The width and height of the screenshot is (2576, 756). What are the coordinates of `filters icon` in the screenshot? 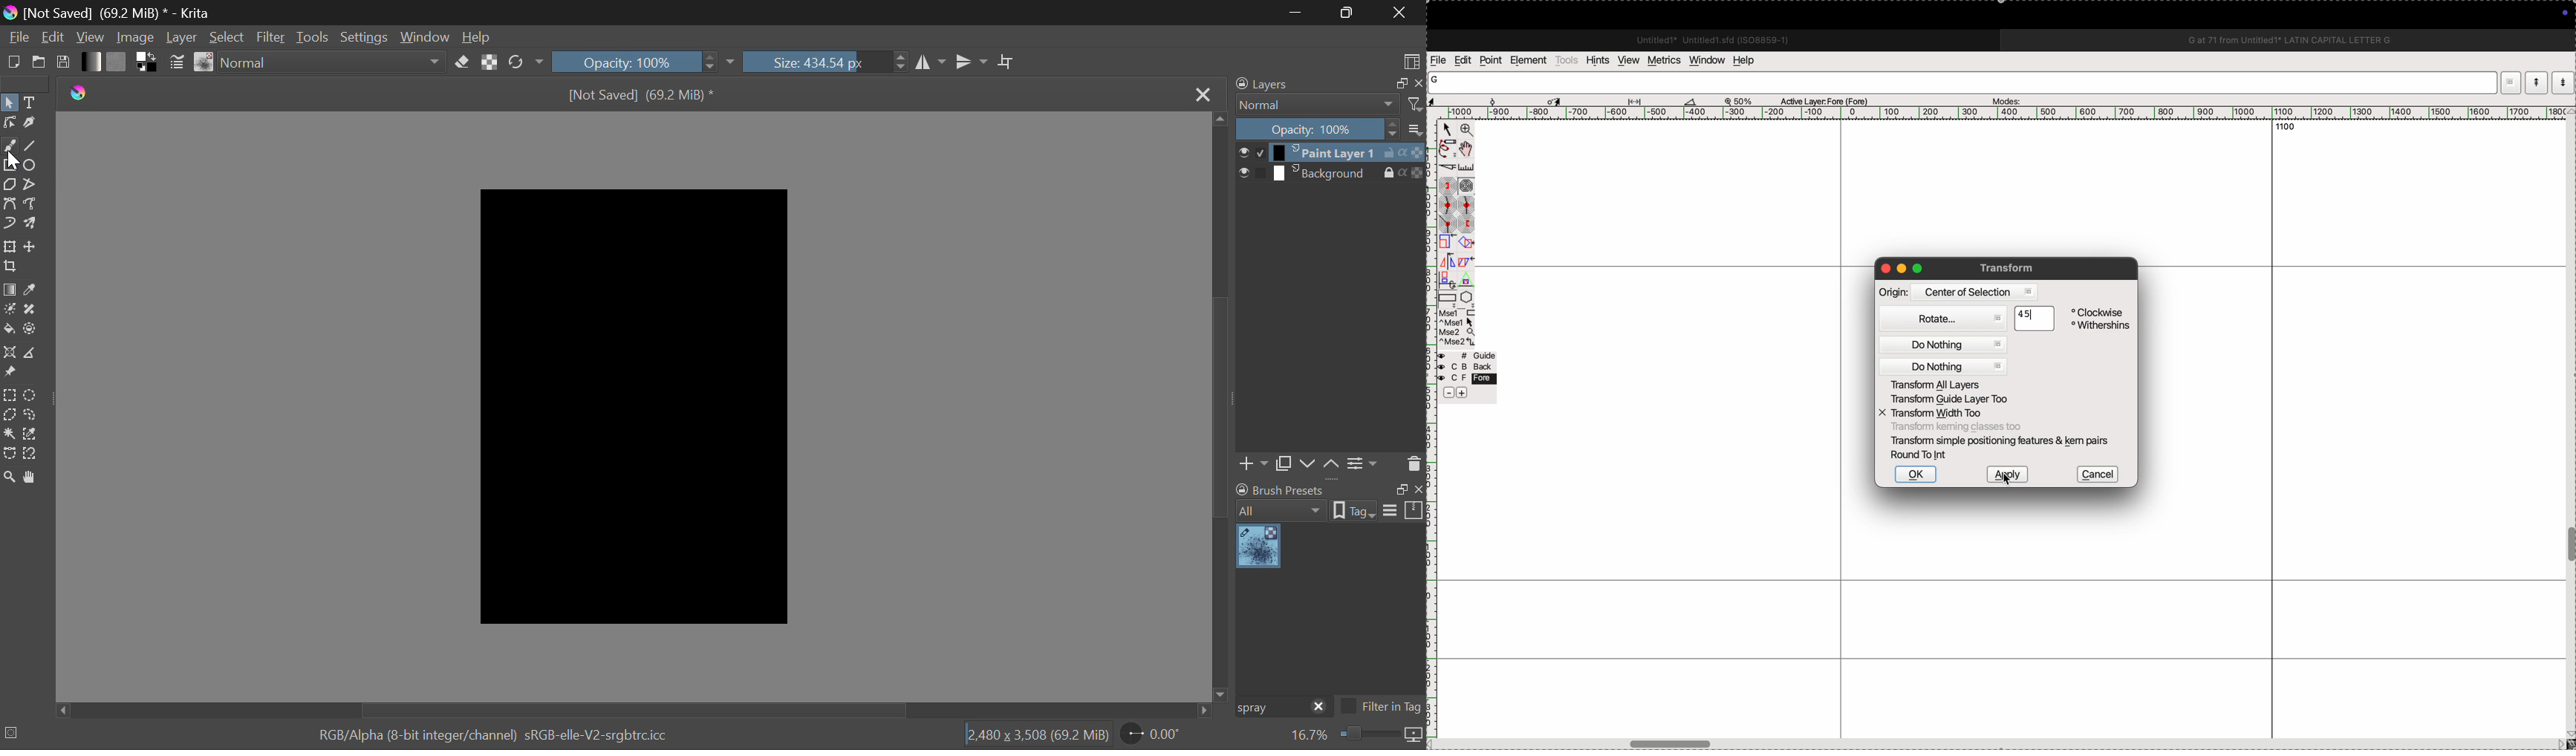 It's located at (1416, 103).